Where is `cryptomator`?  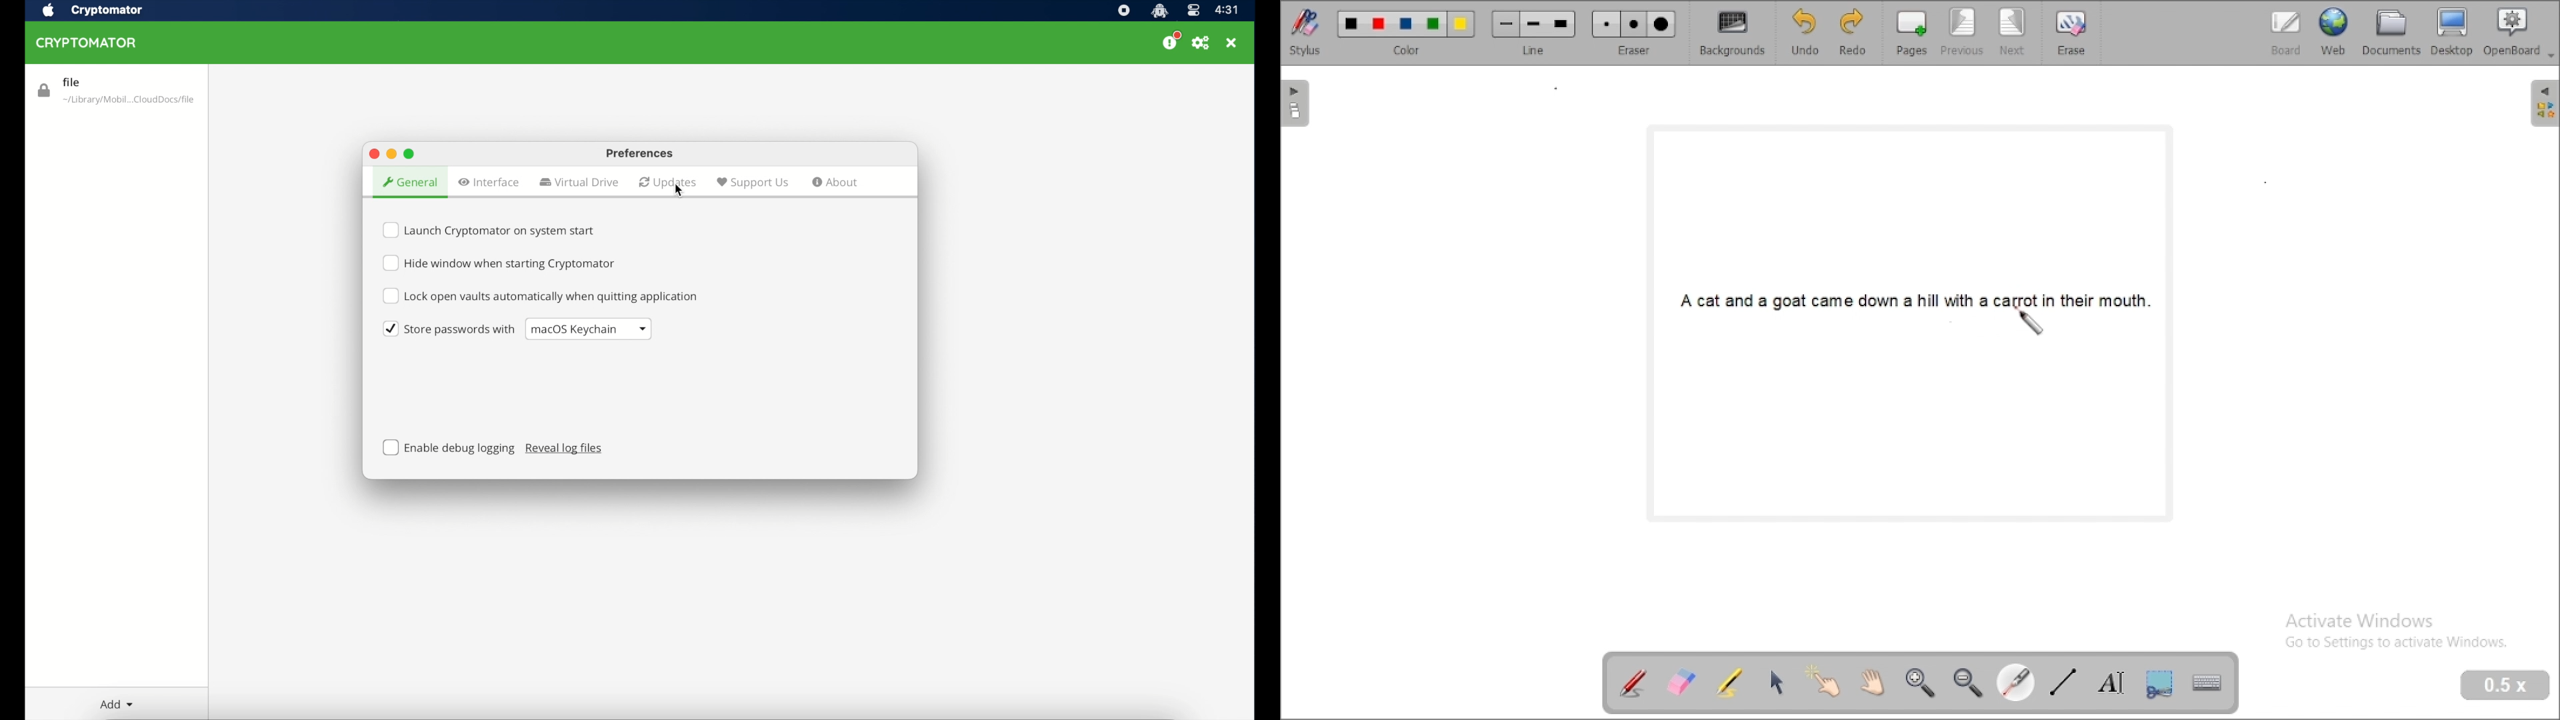
cryptomator is located at coordinates (109, 11).